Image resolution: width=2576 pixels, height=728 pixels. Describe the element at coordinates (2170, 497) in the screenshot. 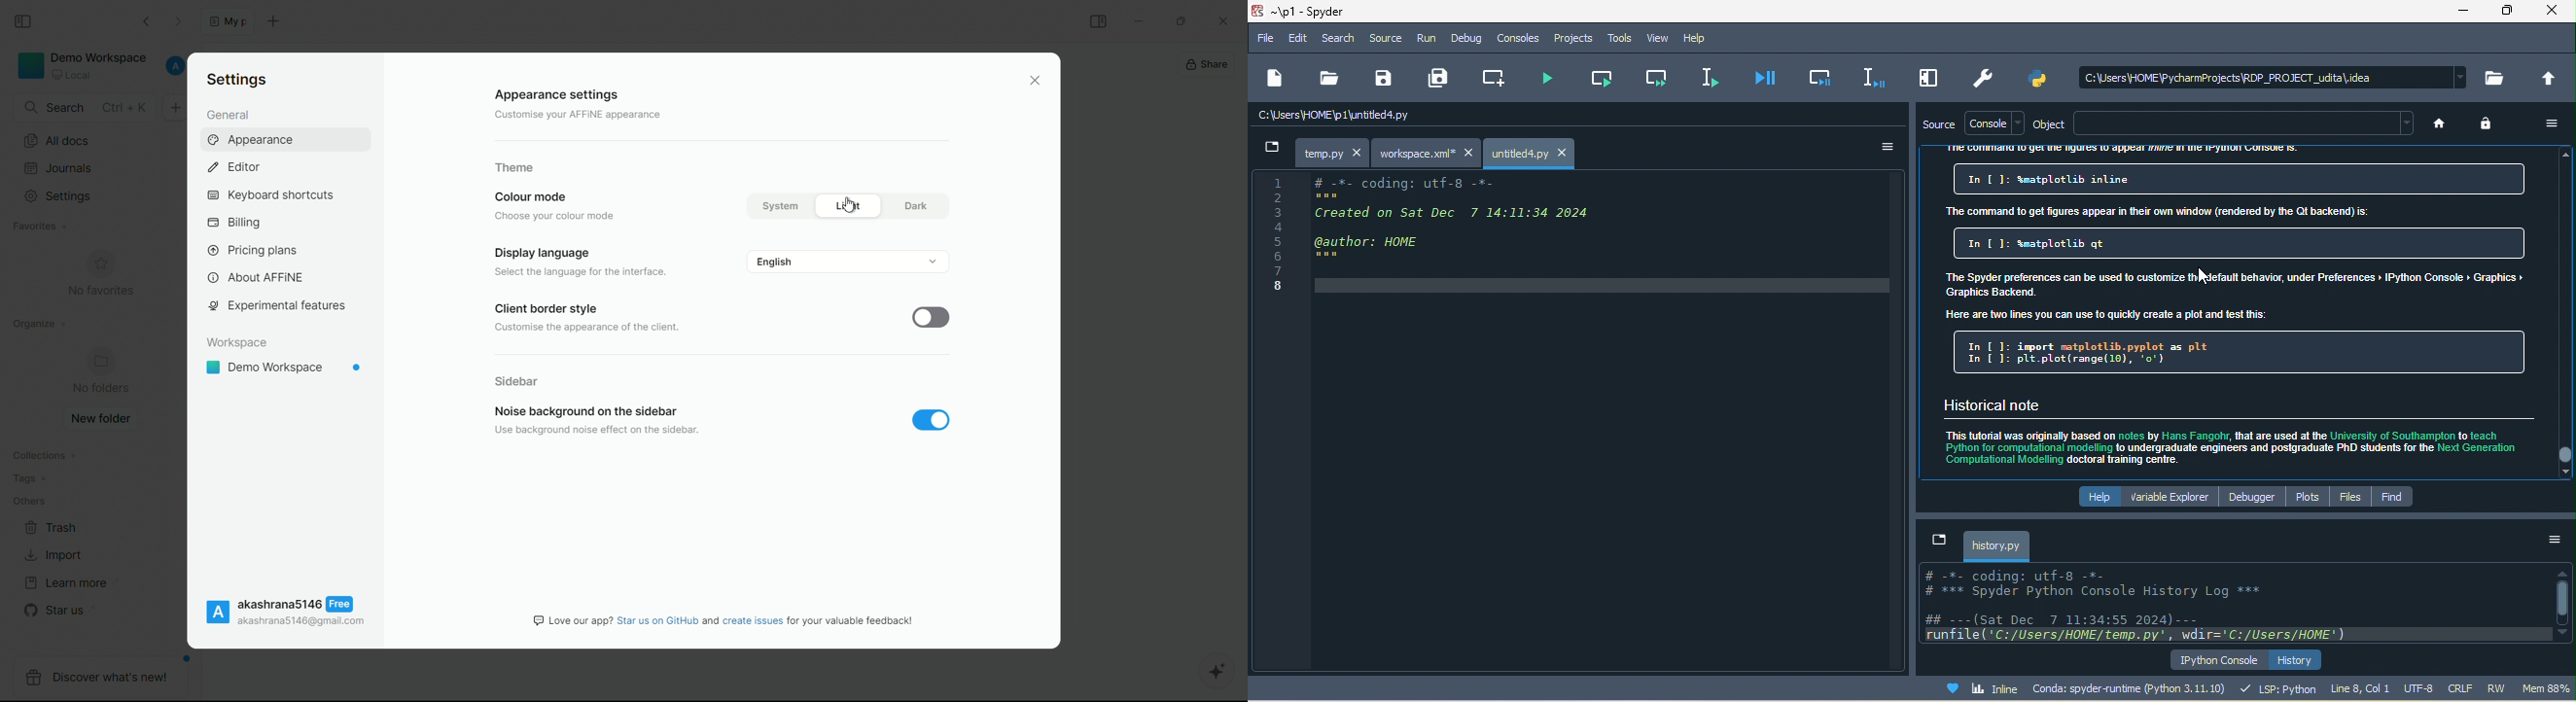

I see `variable explorer` at that location.